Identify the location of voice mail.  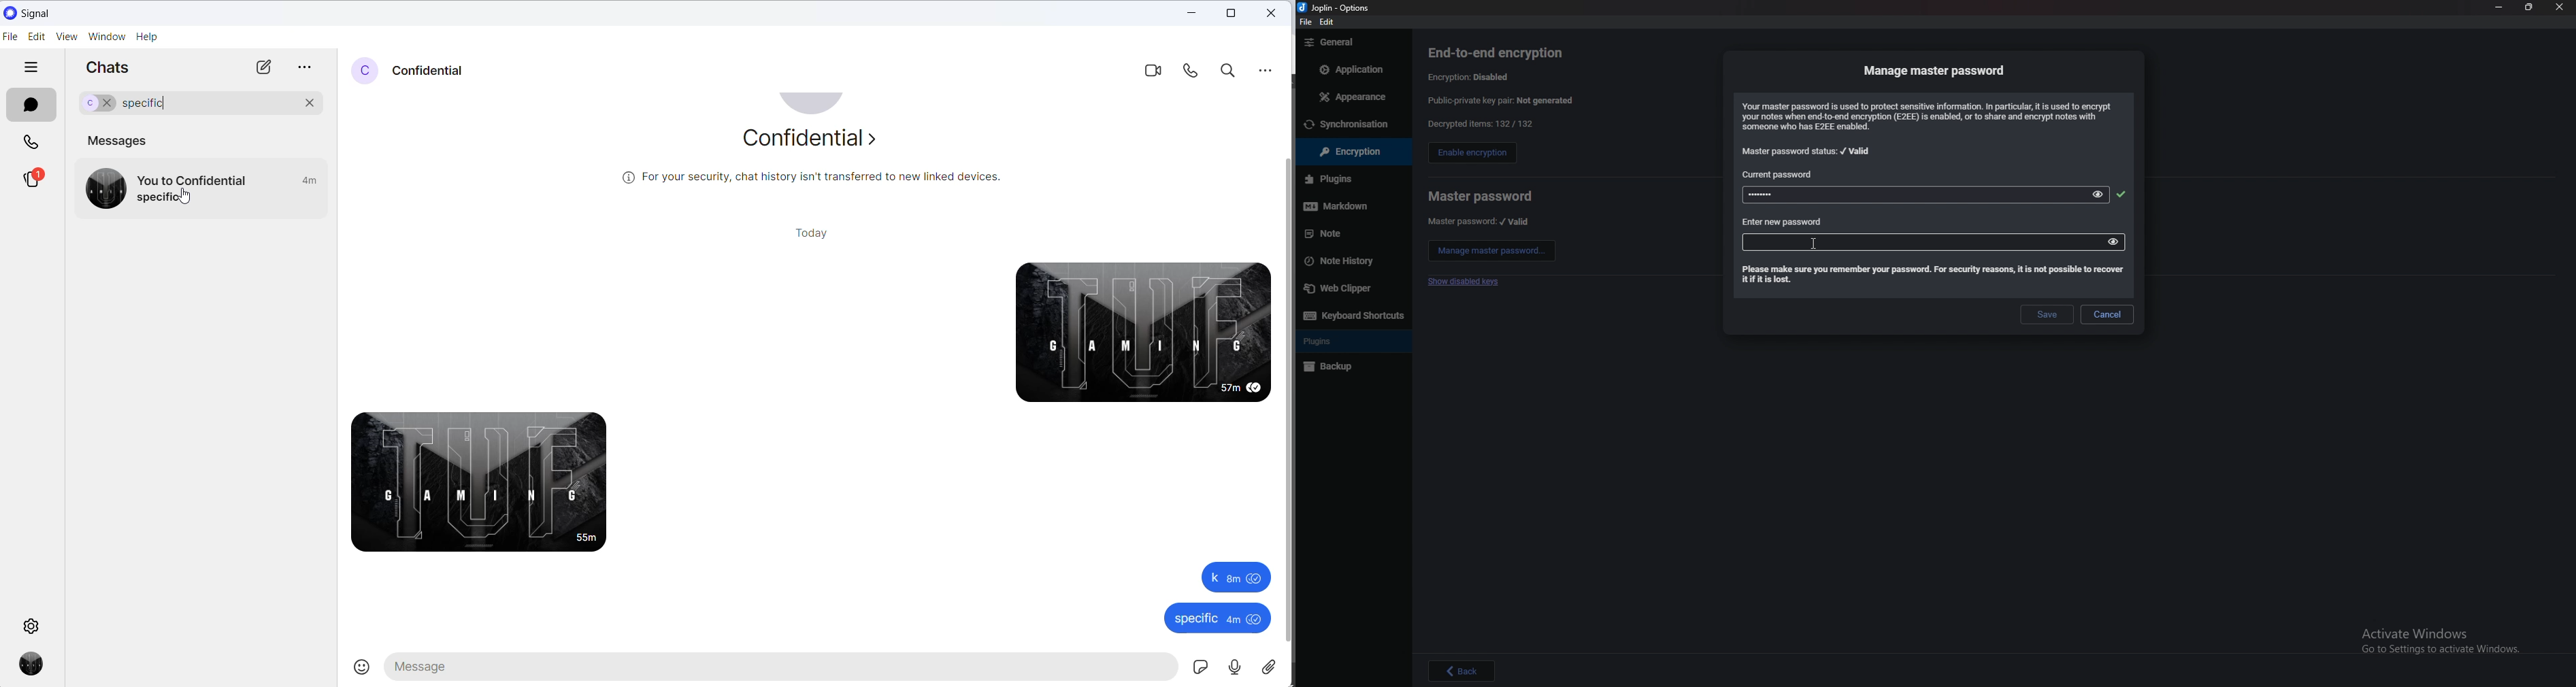
(1233, 669).